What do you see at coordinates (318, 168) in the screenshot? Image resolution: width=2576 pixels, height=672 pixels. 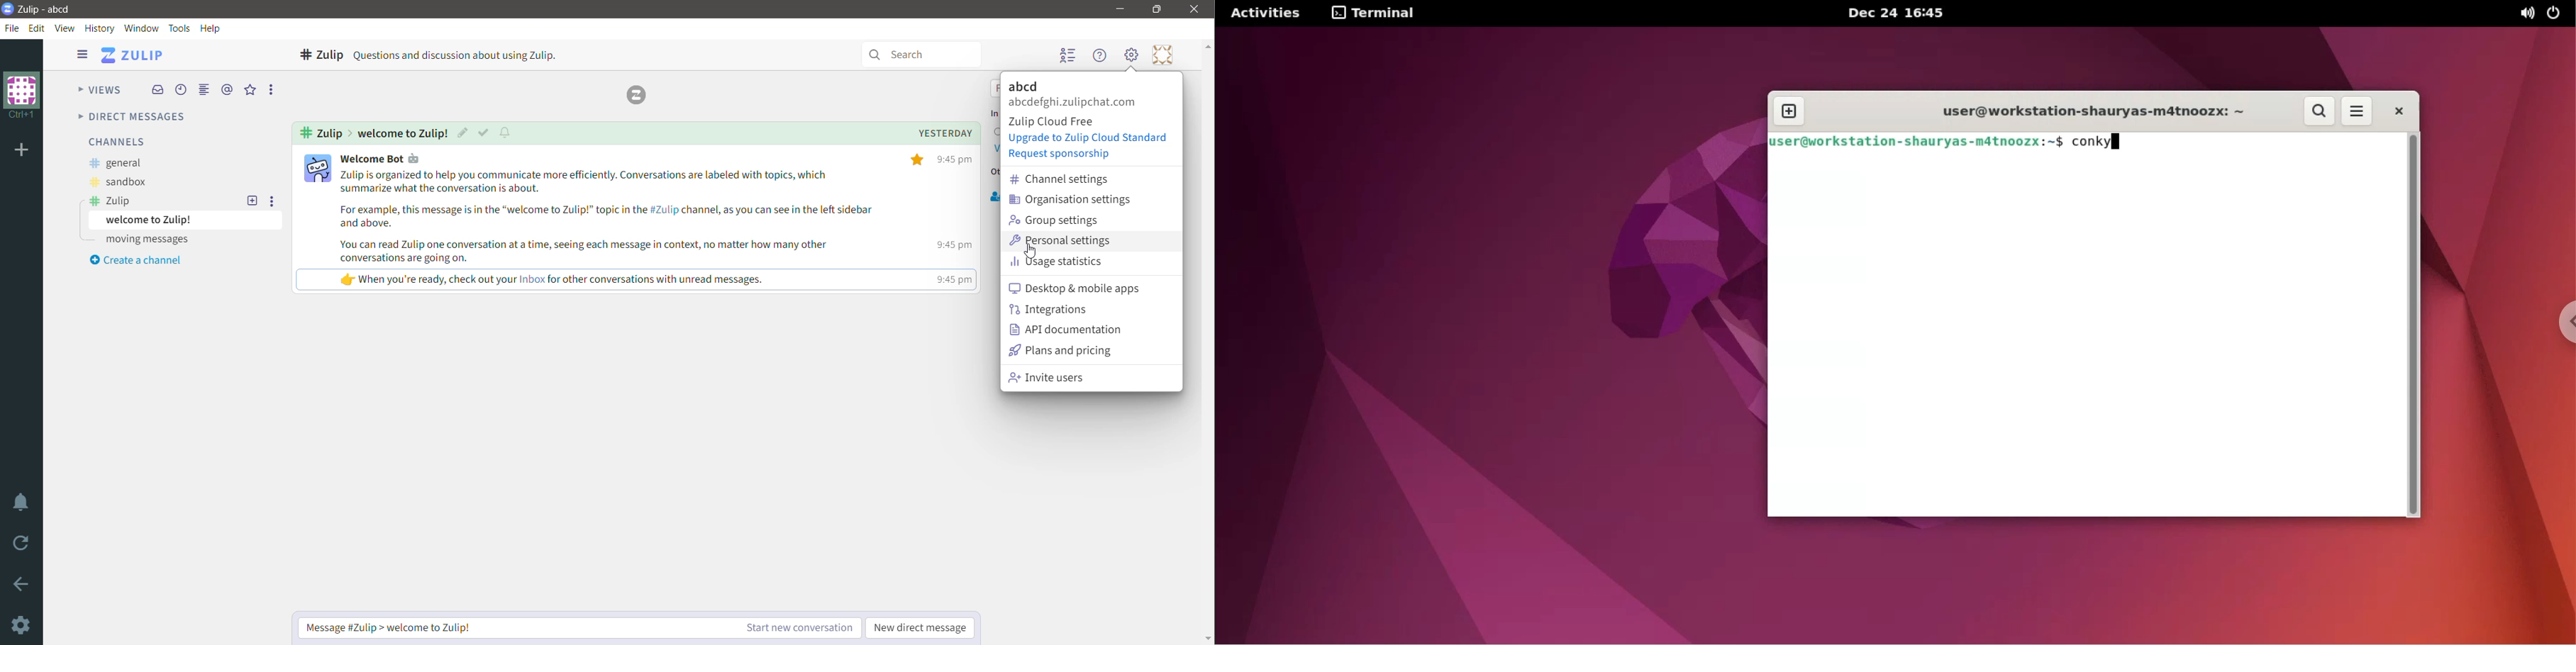 I see `user profile` at bounding box center [318, 168].